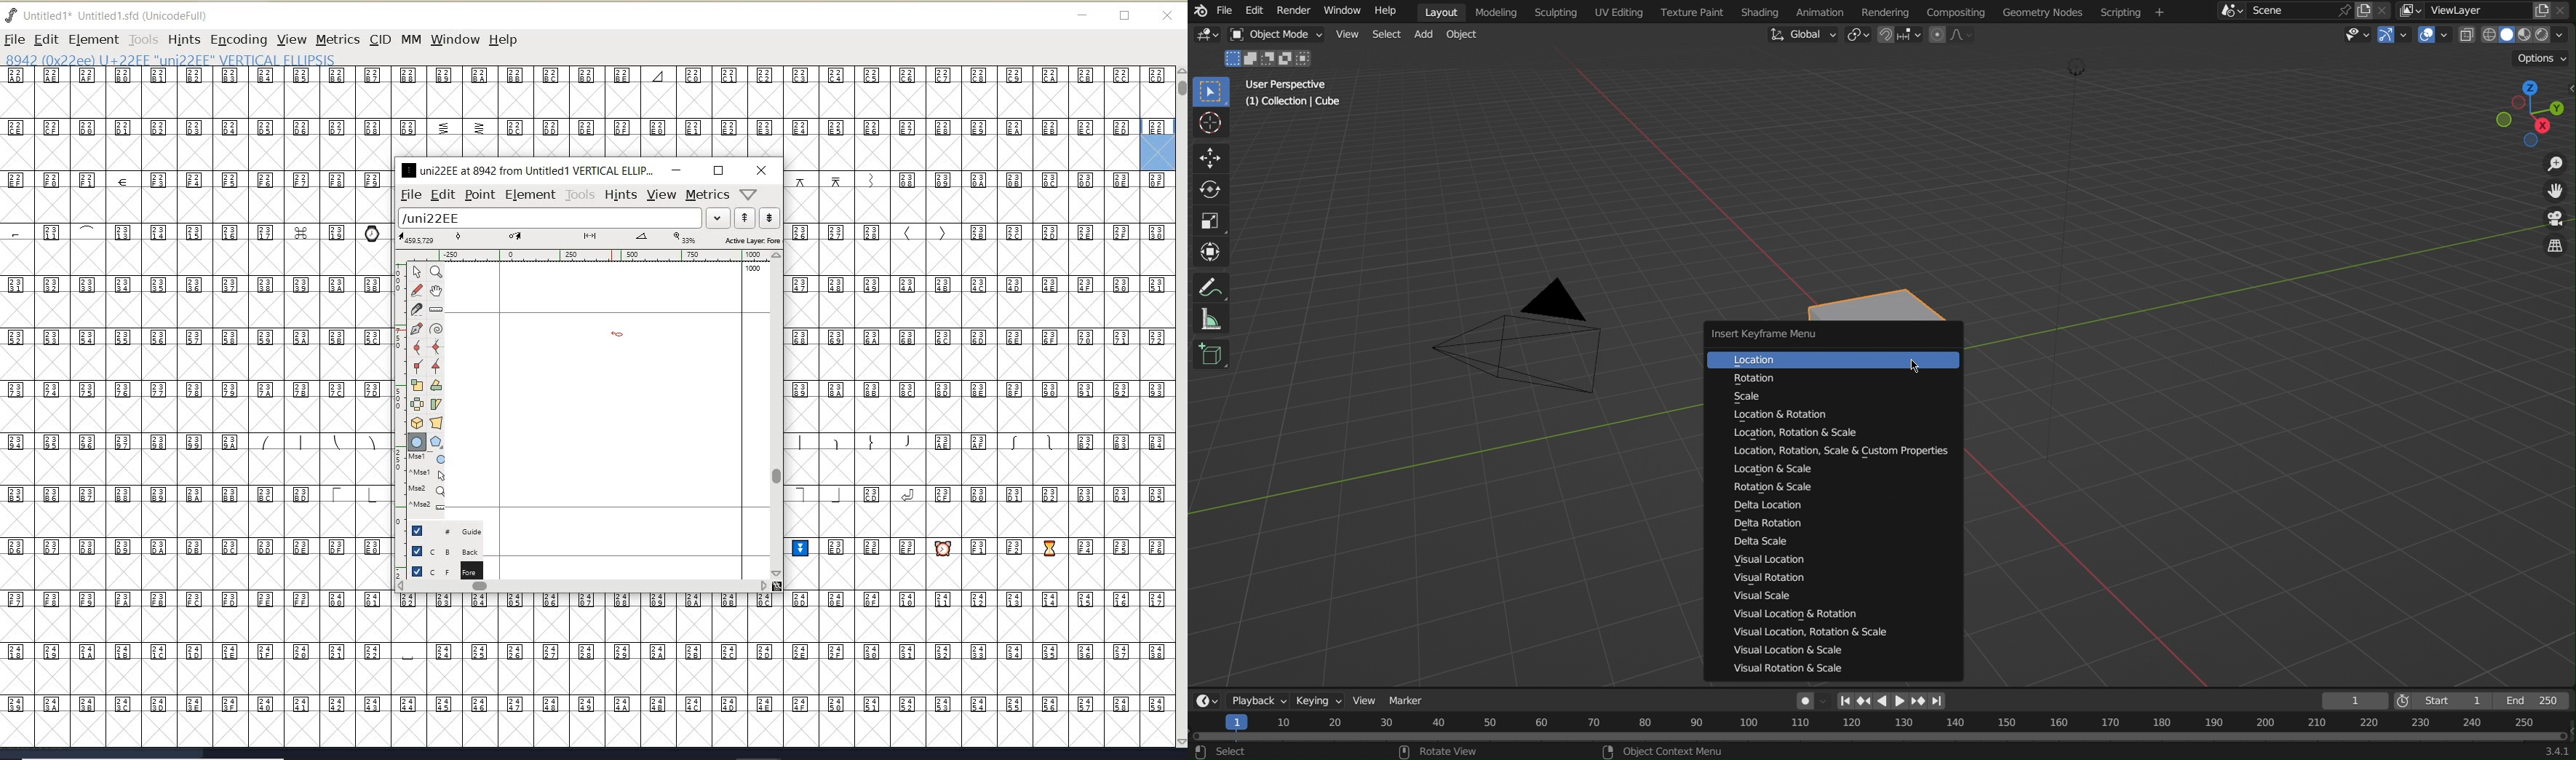  I want to click on Move View, so click(2554, 192).